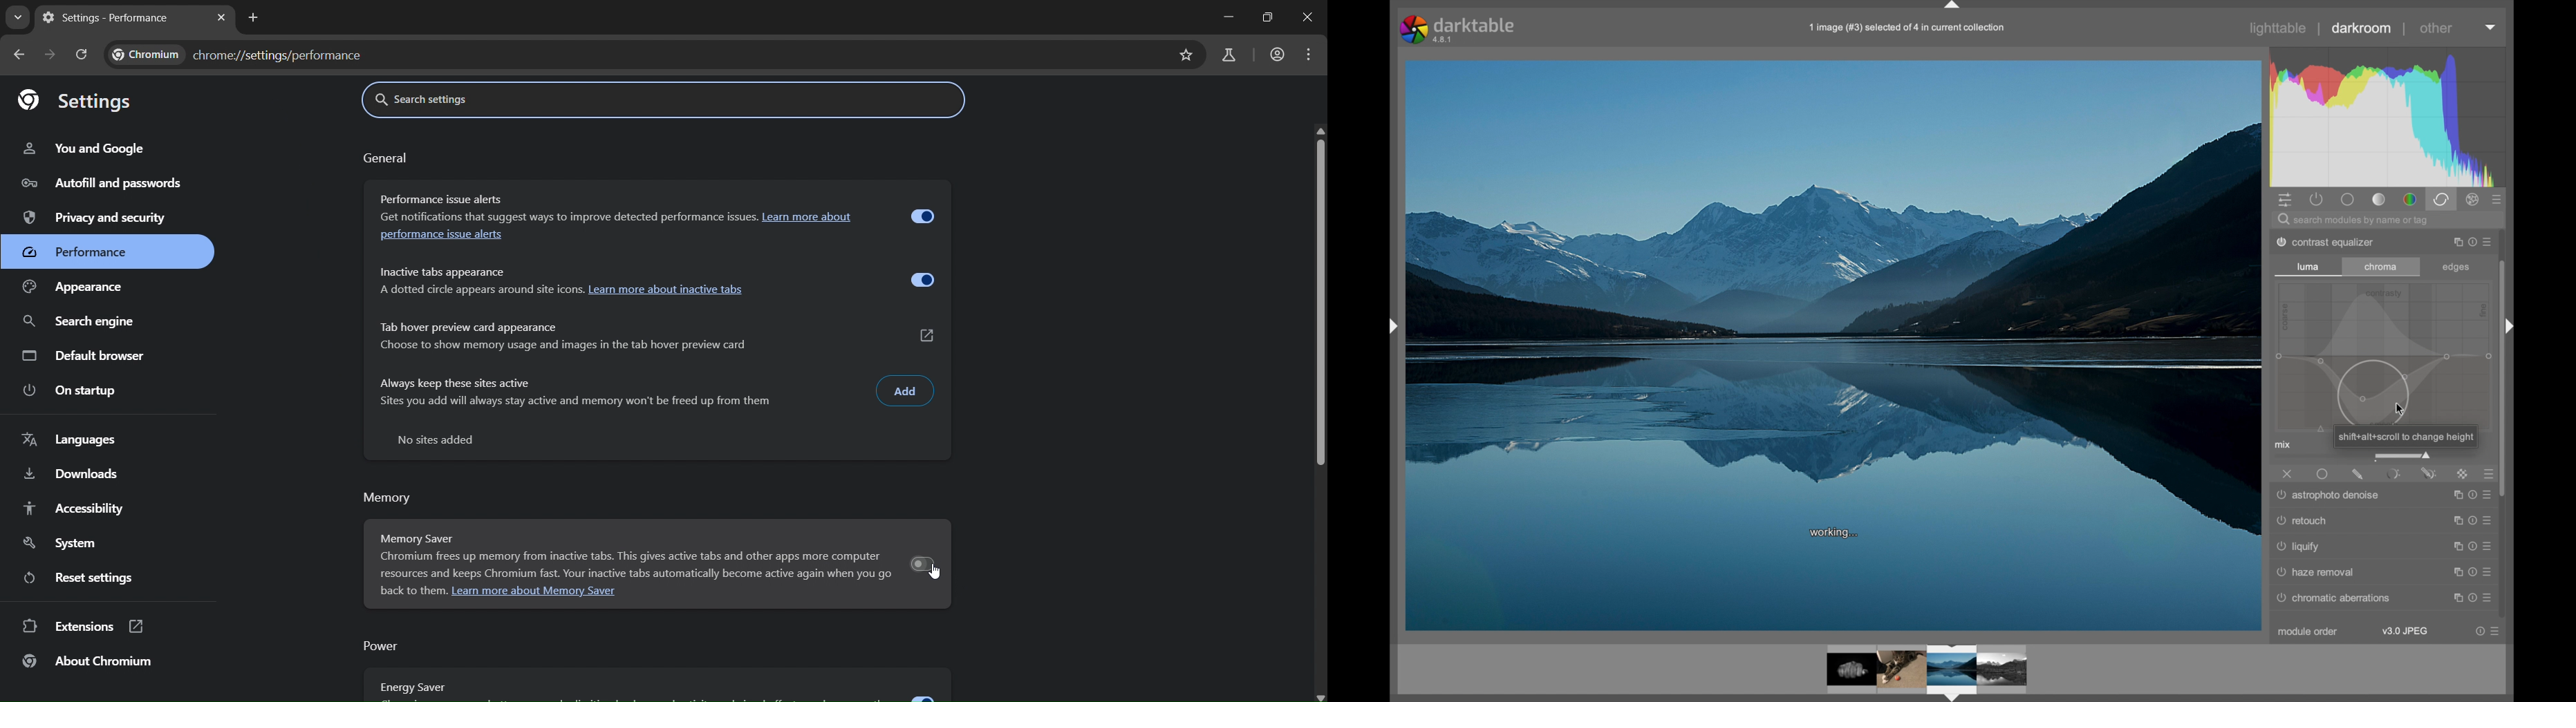  What do you see at coordinates (598, 336) in the screenshot?
I see `Tab hover preview card appearance Choose to show memory usage and images in the tab hover preview card` at bounding box center [598, 336].